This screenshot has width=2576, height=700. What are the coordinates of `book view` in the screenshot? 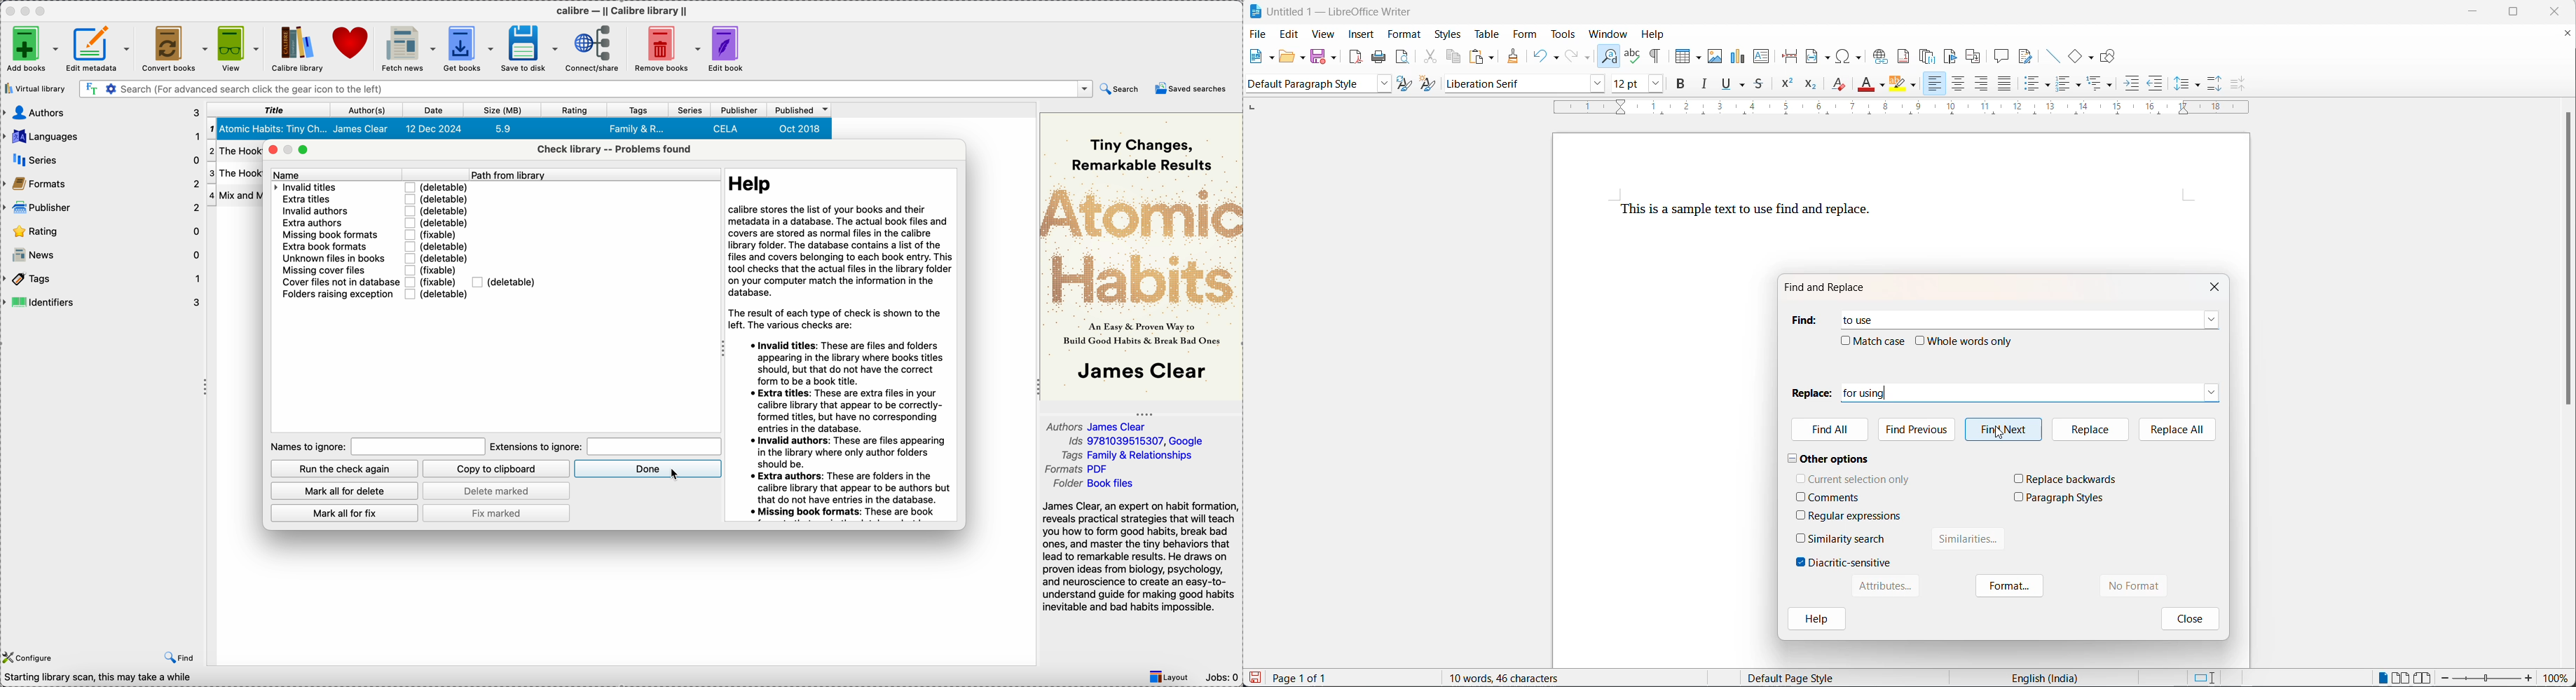 It's located at (2423, 677).